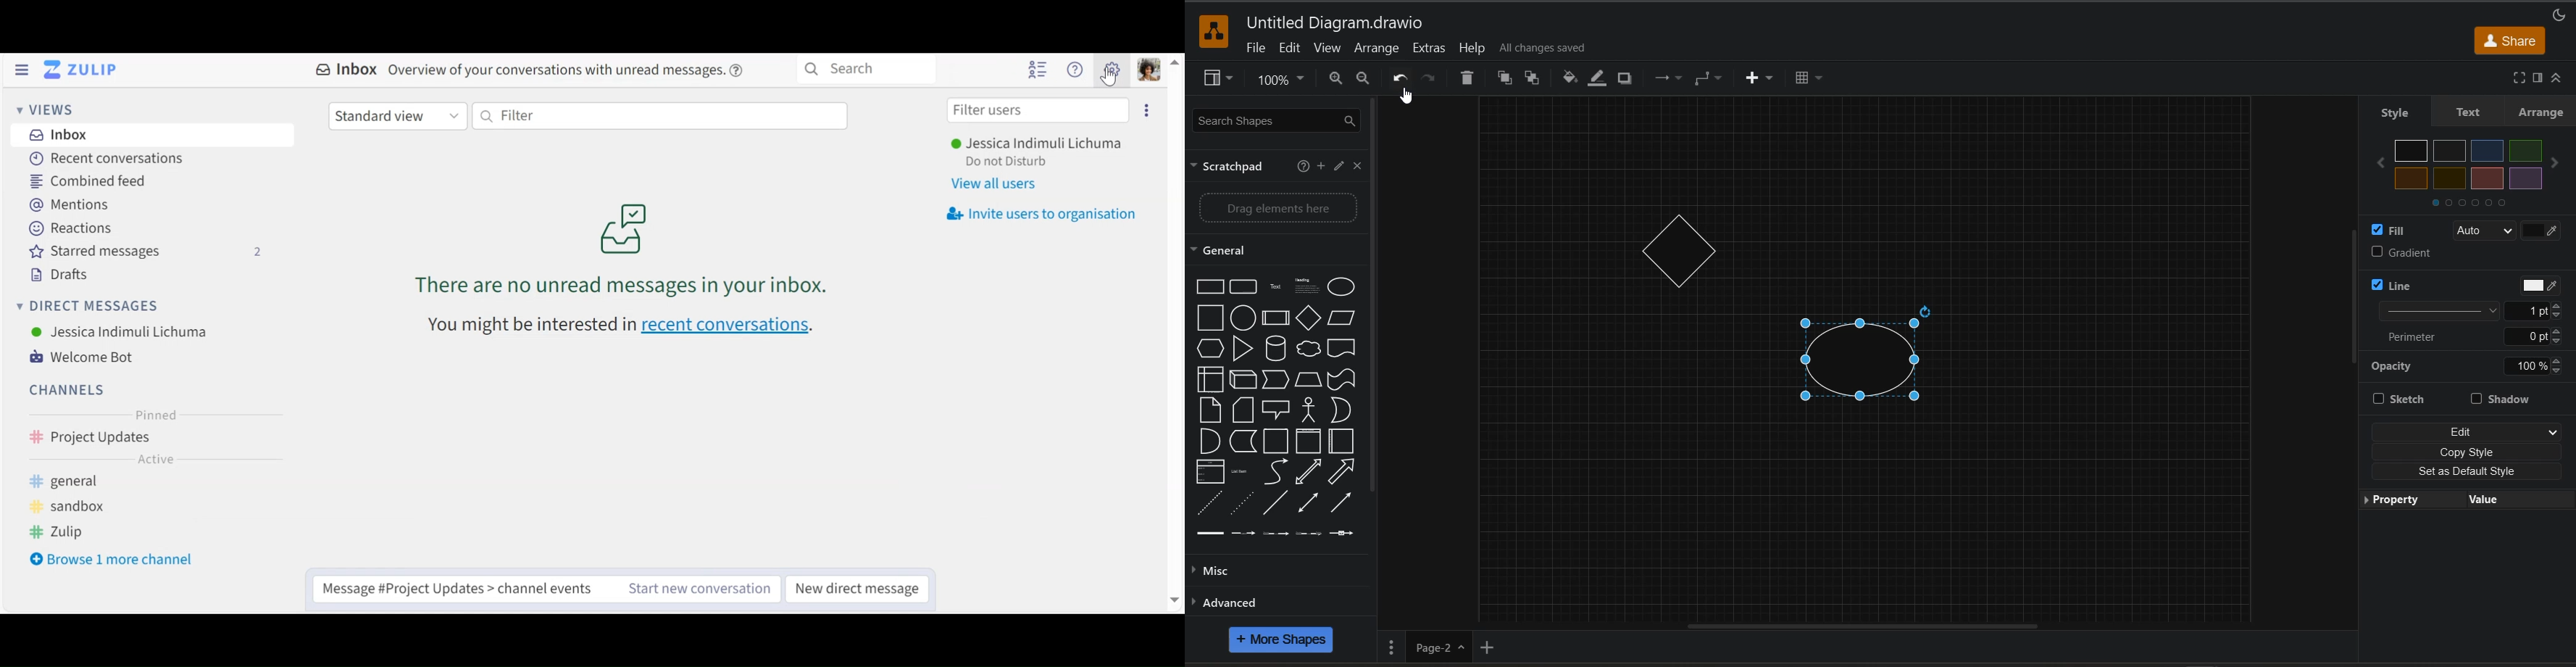  What do you see at coordinates (2488, 152) in the screenshot?
I see `Color 3` at bounding box center [2488, 152].